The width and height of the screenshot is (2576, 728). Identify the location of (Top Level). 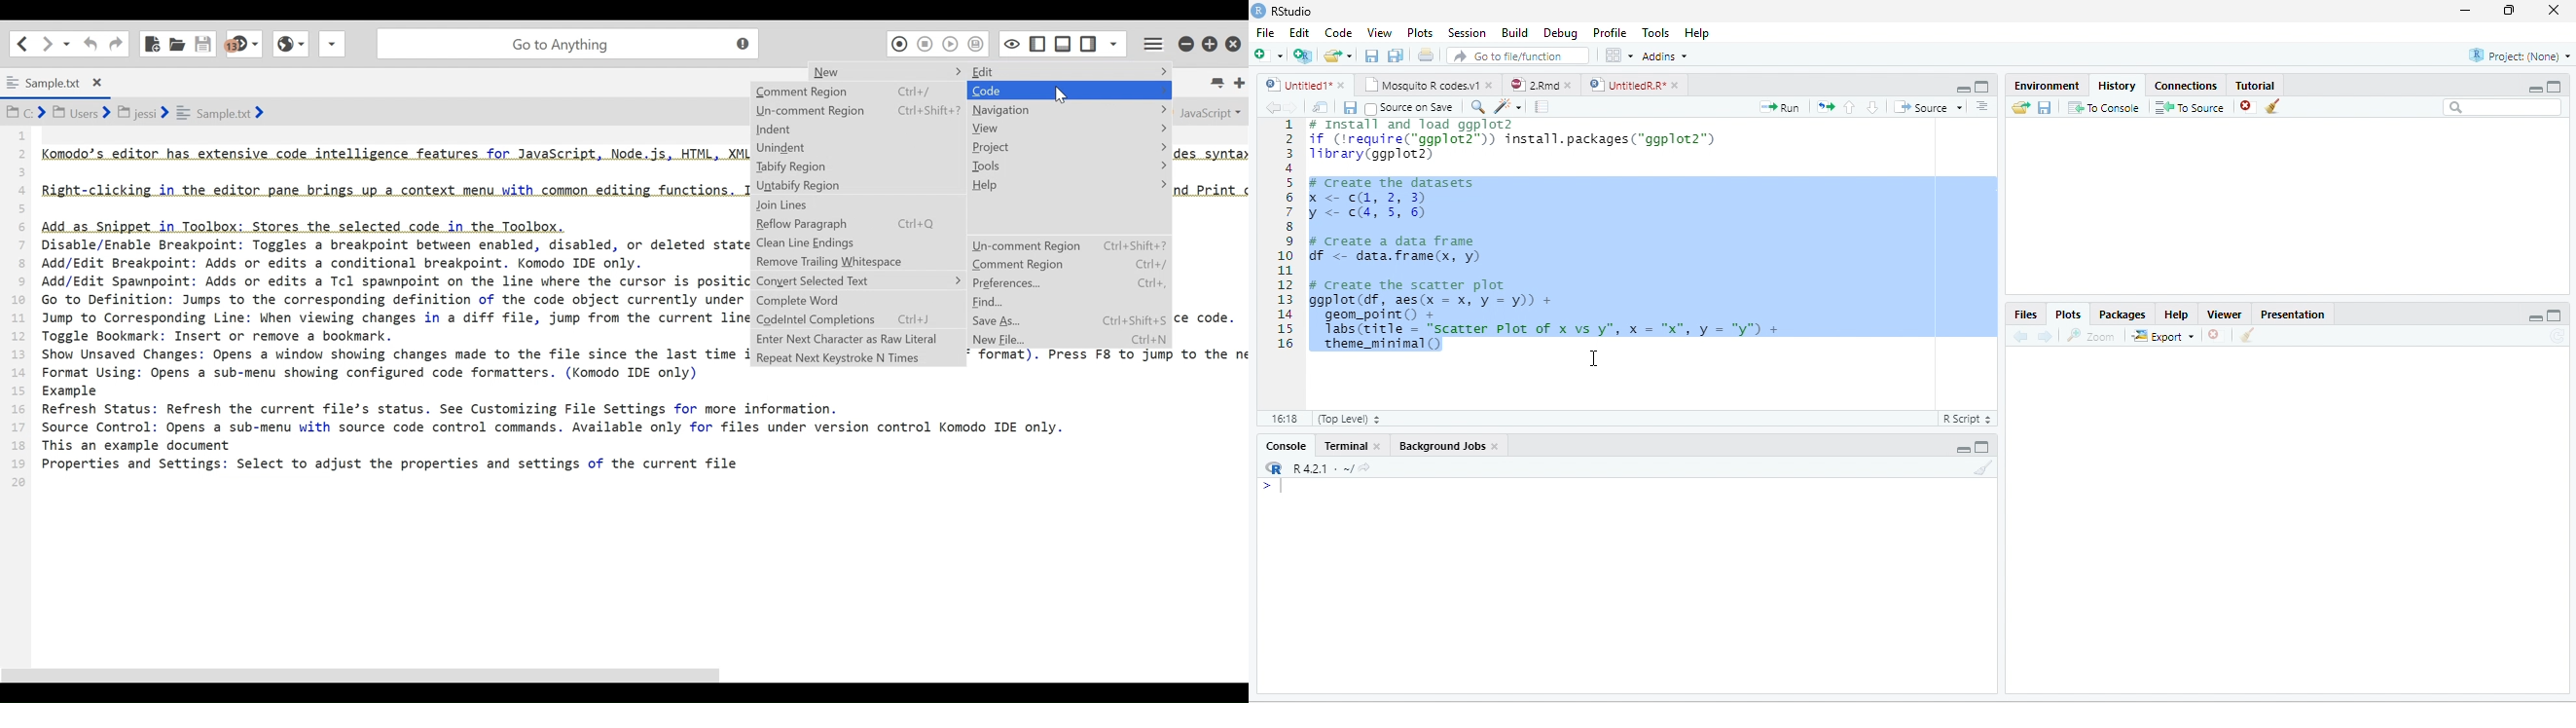
(1347, 418).